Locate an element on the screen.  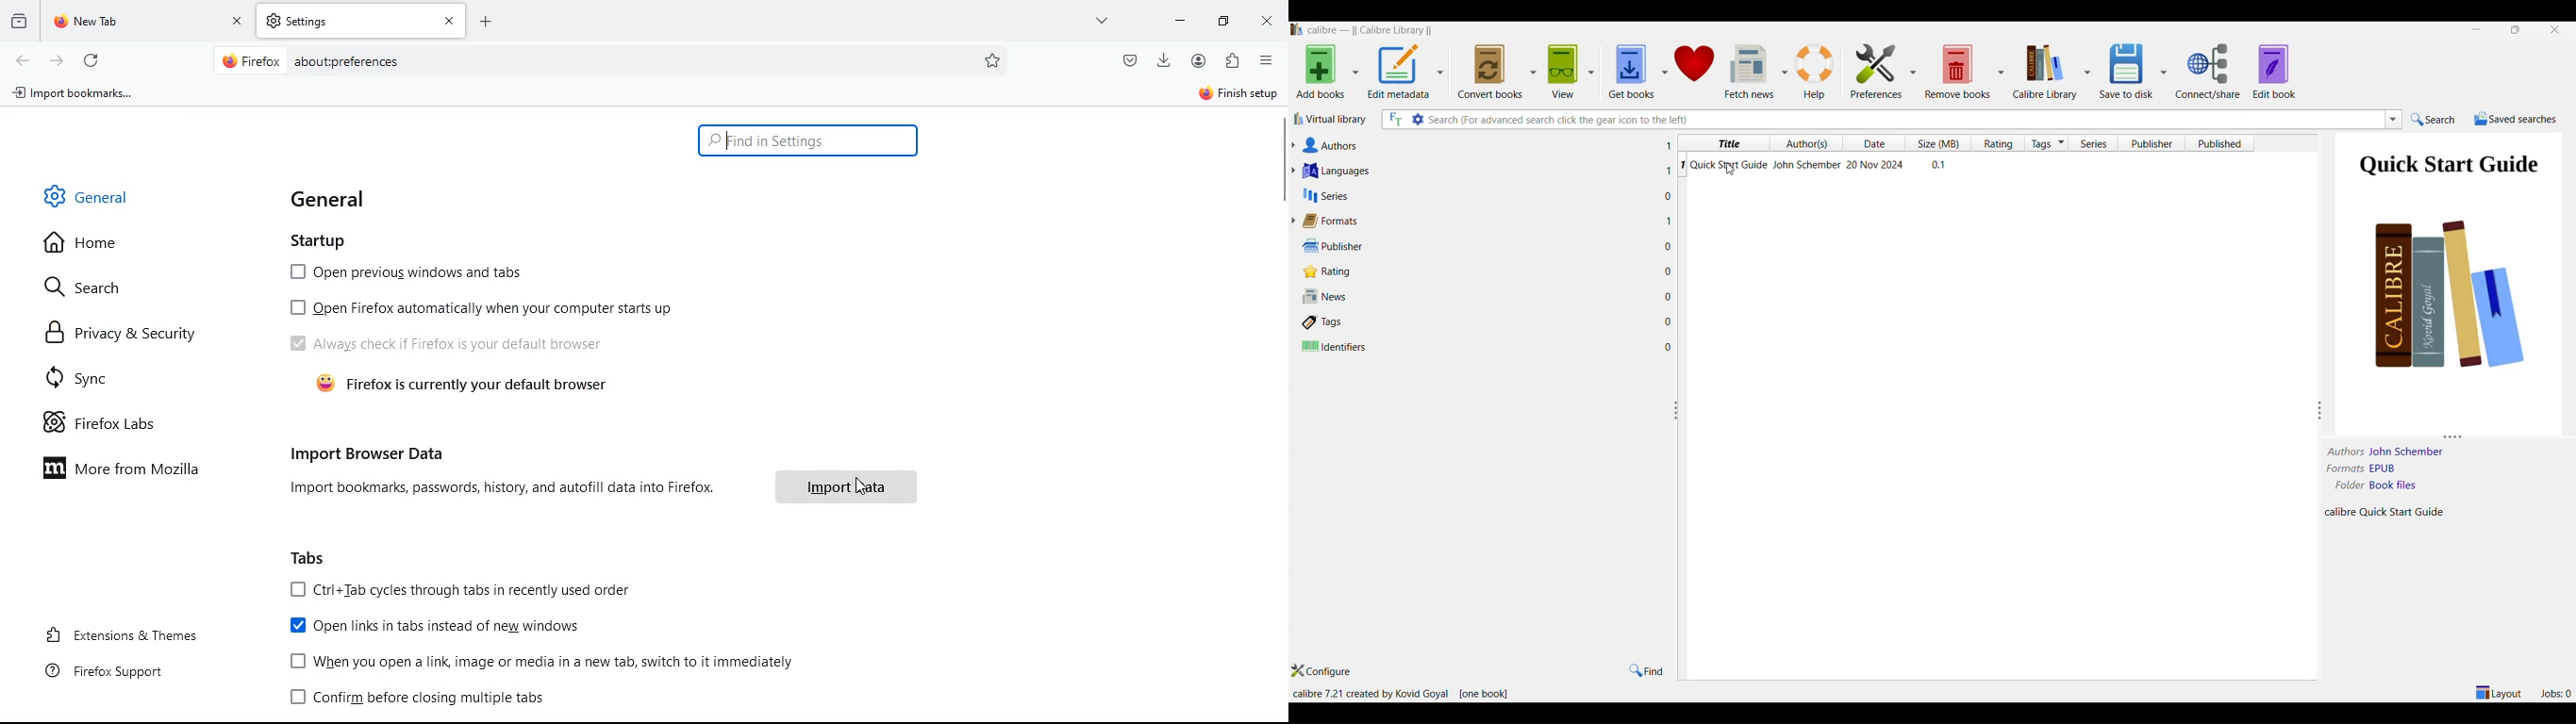
book page is located at coordinates (2450, 261).